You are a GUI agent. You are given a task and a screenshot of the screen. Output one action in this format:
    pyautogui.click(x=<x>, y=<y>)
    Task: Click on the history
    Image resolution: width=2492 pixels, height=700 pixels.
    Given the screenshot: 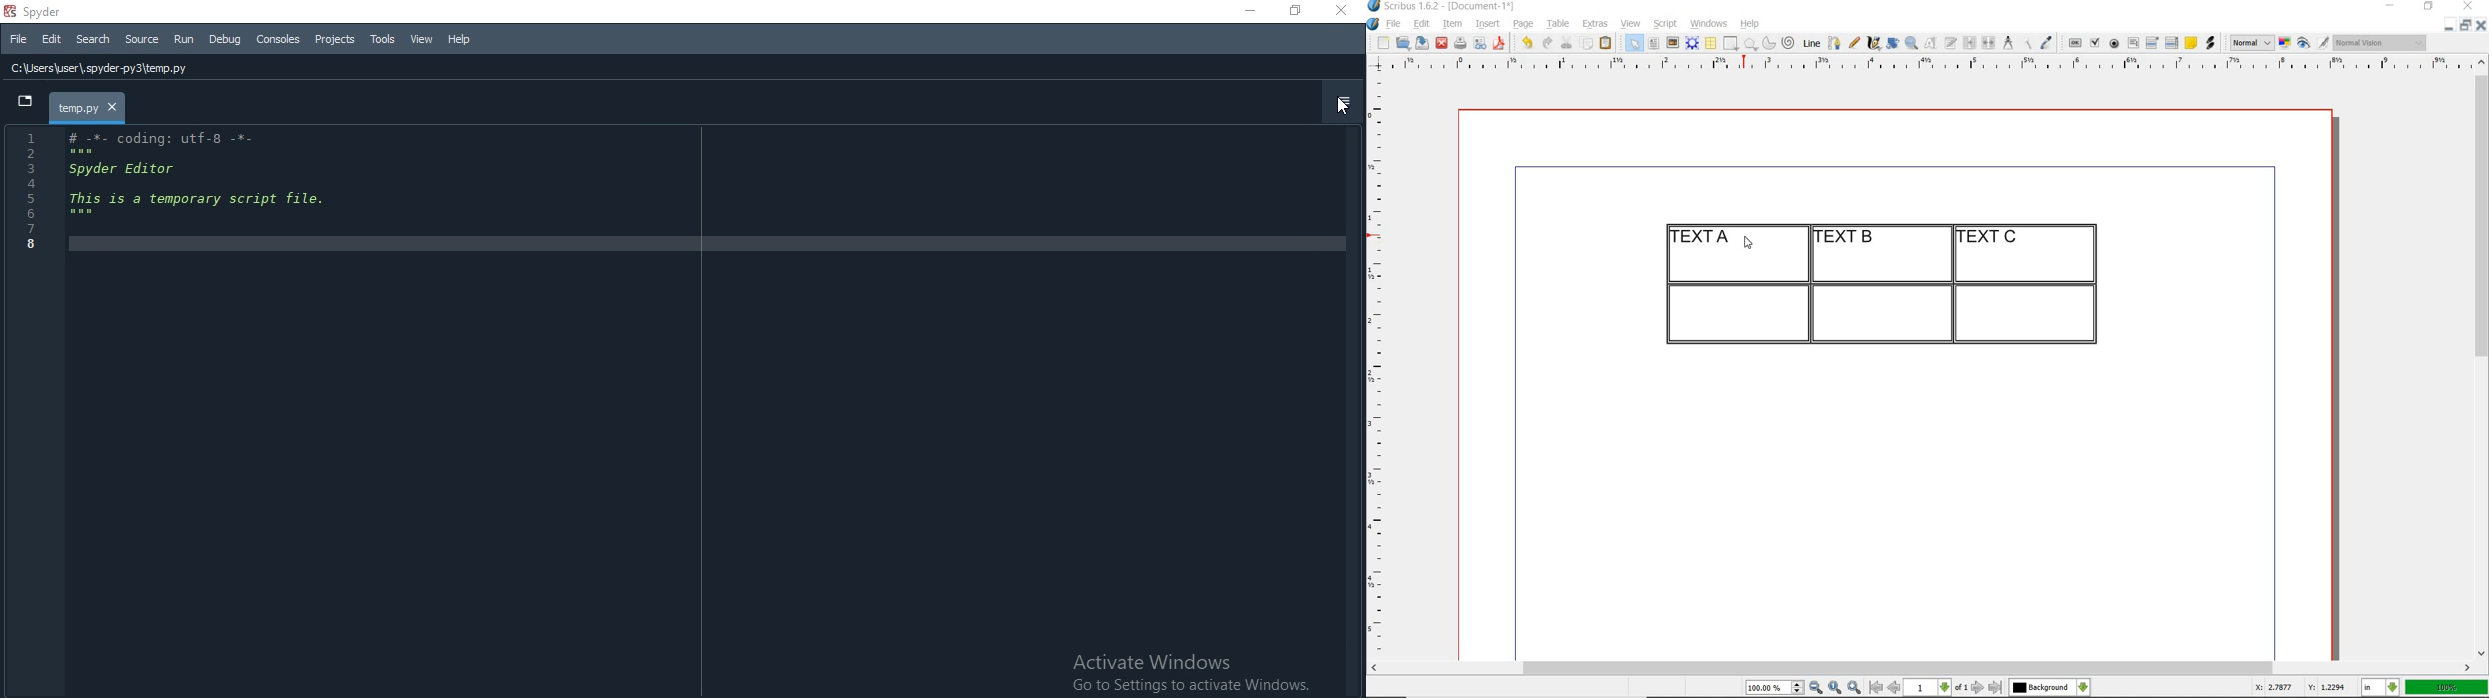 What is the action you would take?
    pyautogui.click(x=304, y=66)
    